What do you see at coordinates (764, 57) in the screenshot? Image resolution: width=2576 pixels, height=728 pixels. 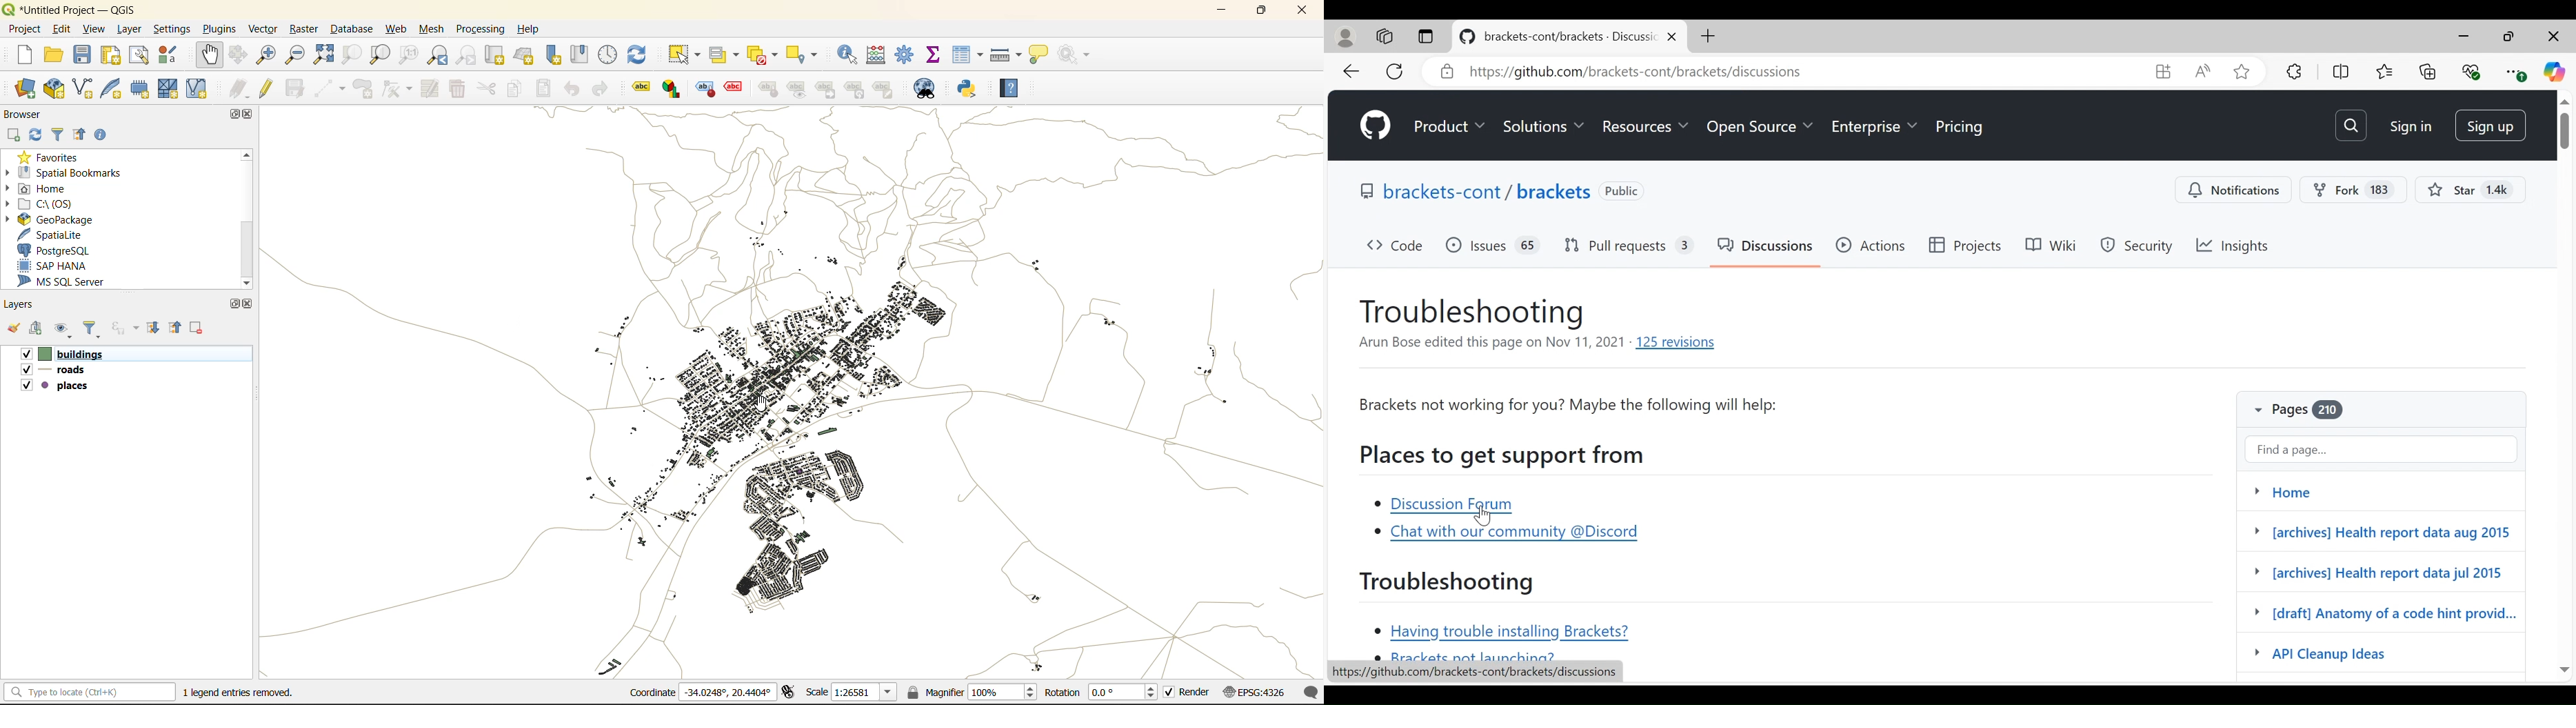 I see `deselect value` at bounding box center [764, 57].